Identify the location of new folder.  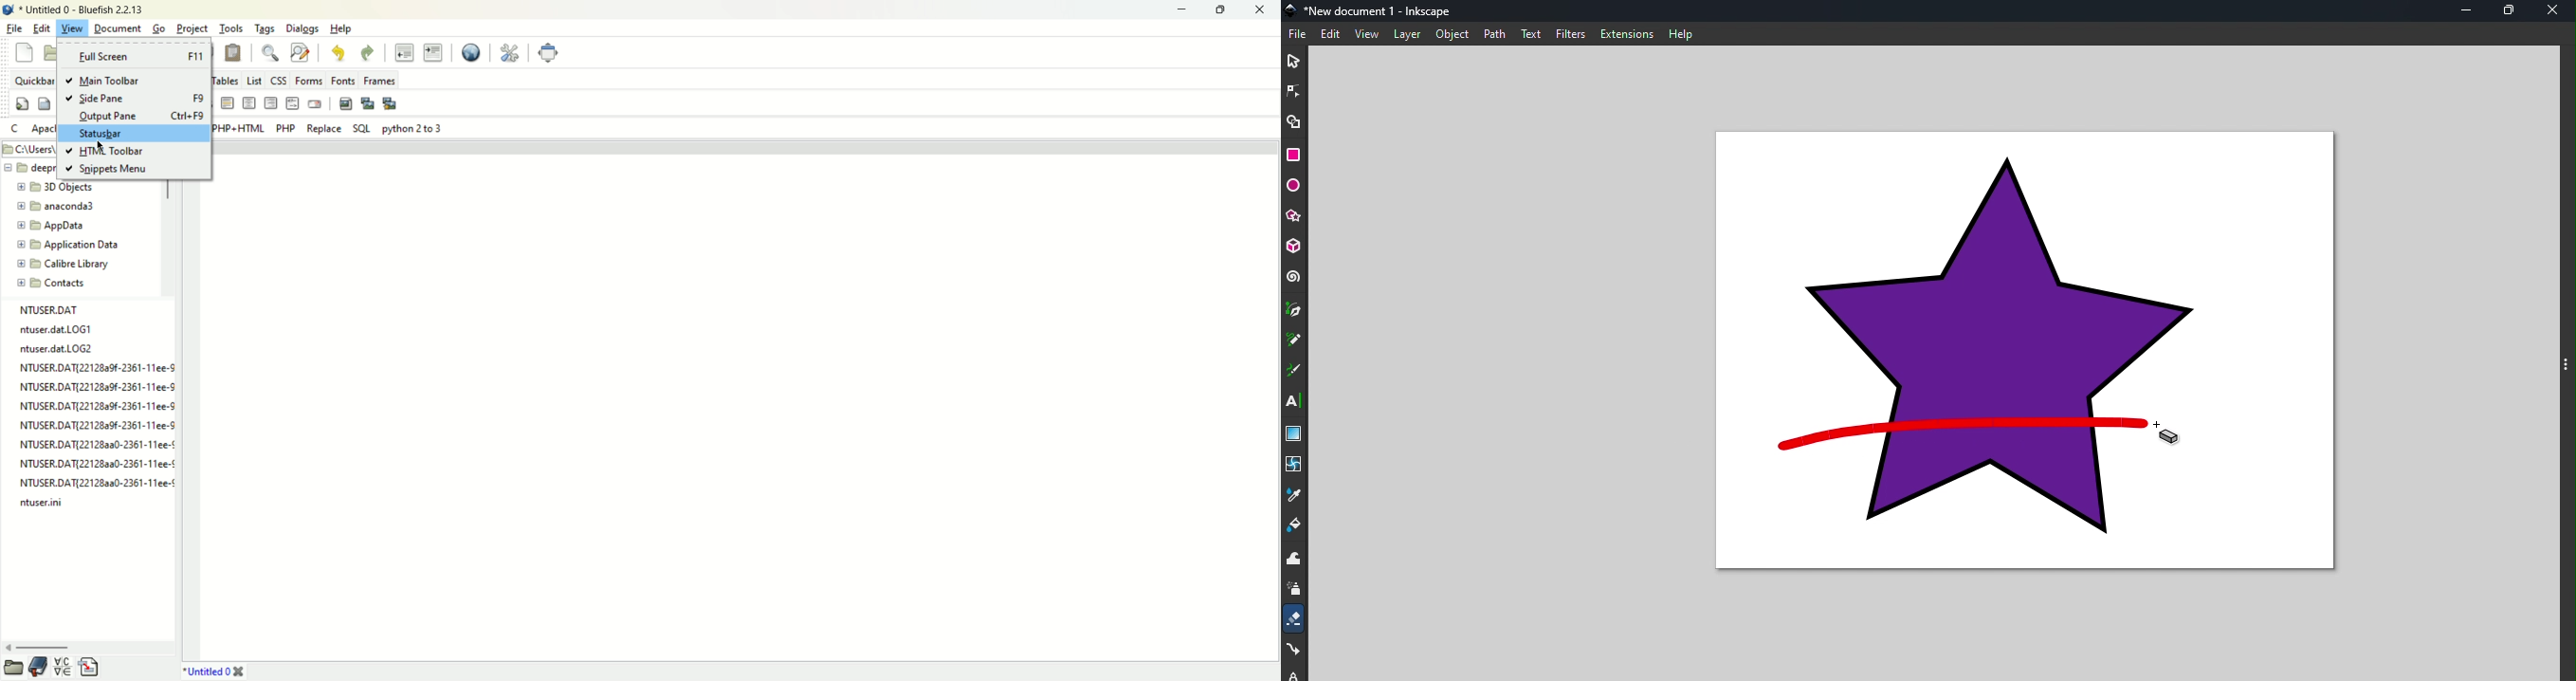
(82, 262).